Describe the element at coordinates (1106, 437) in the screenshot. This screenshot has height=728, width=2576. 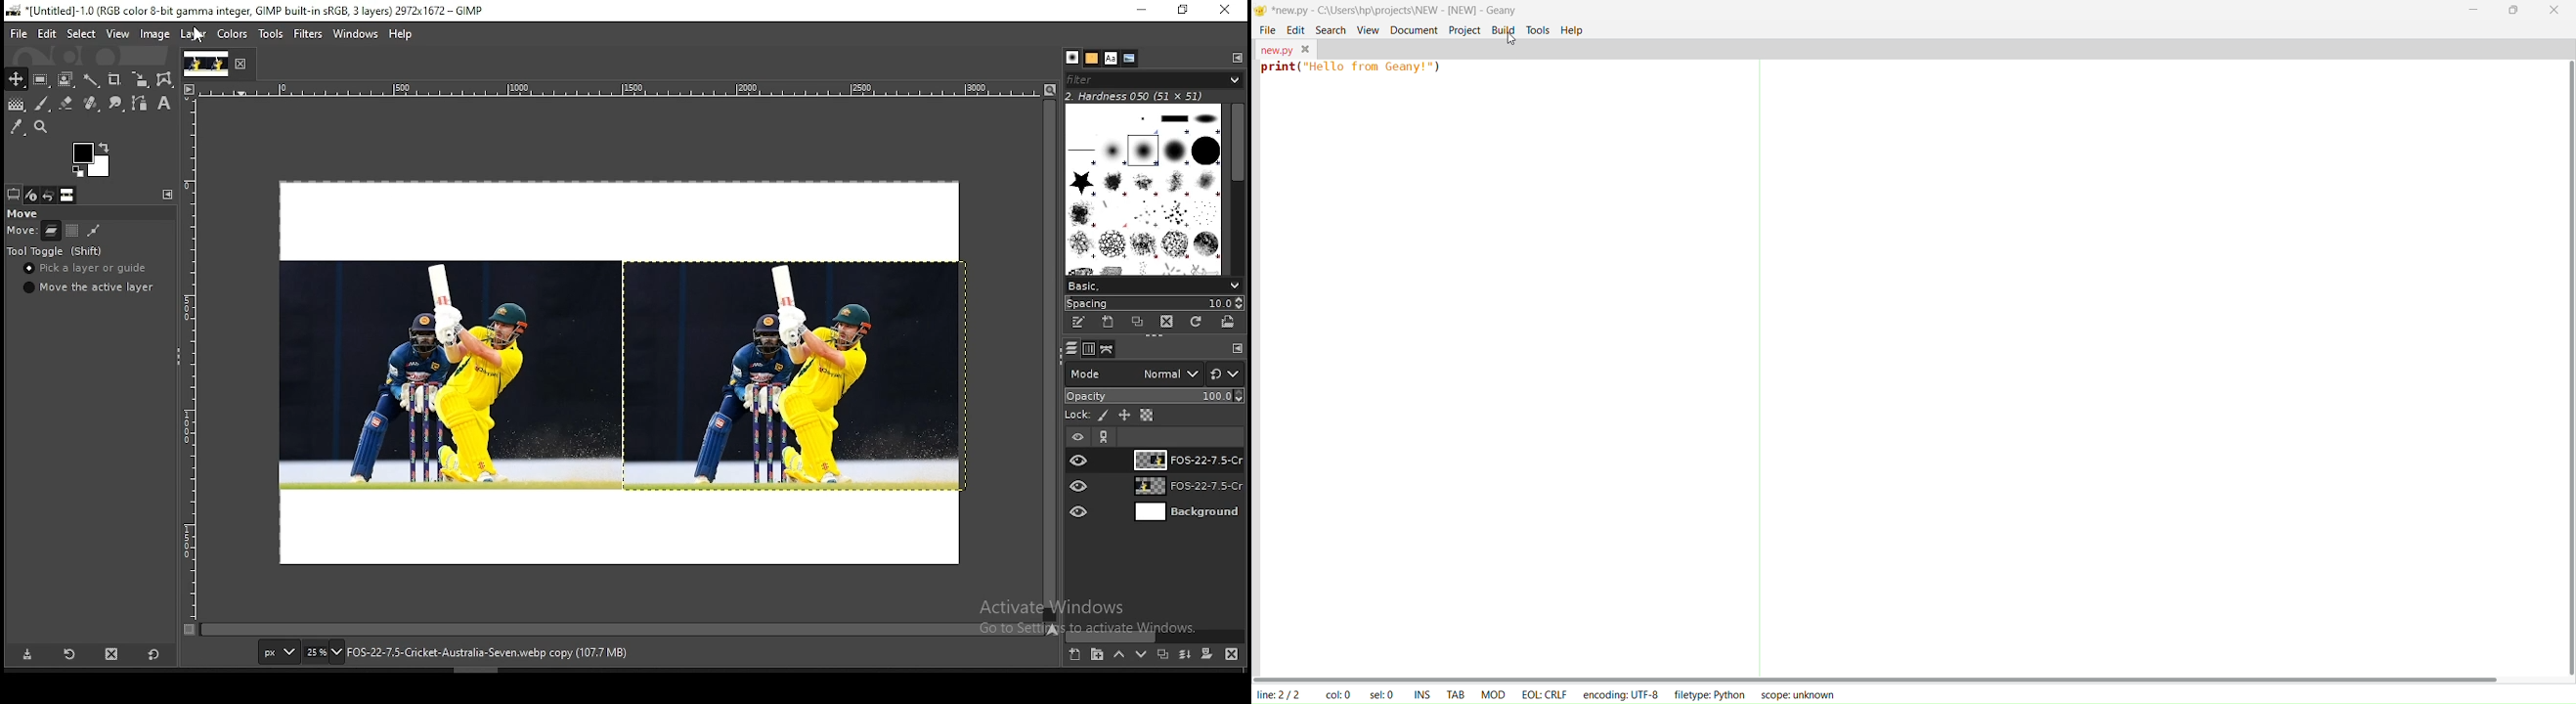
I see `tool` at that location.